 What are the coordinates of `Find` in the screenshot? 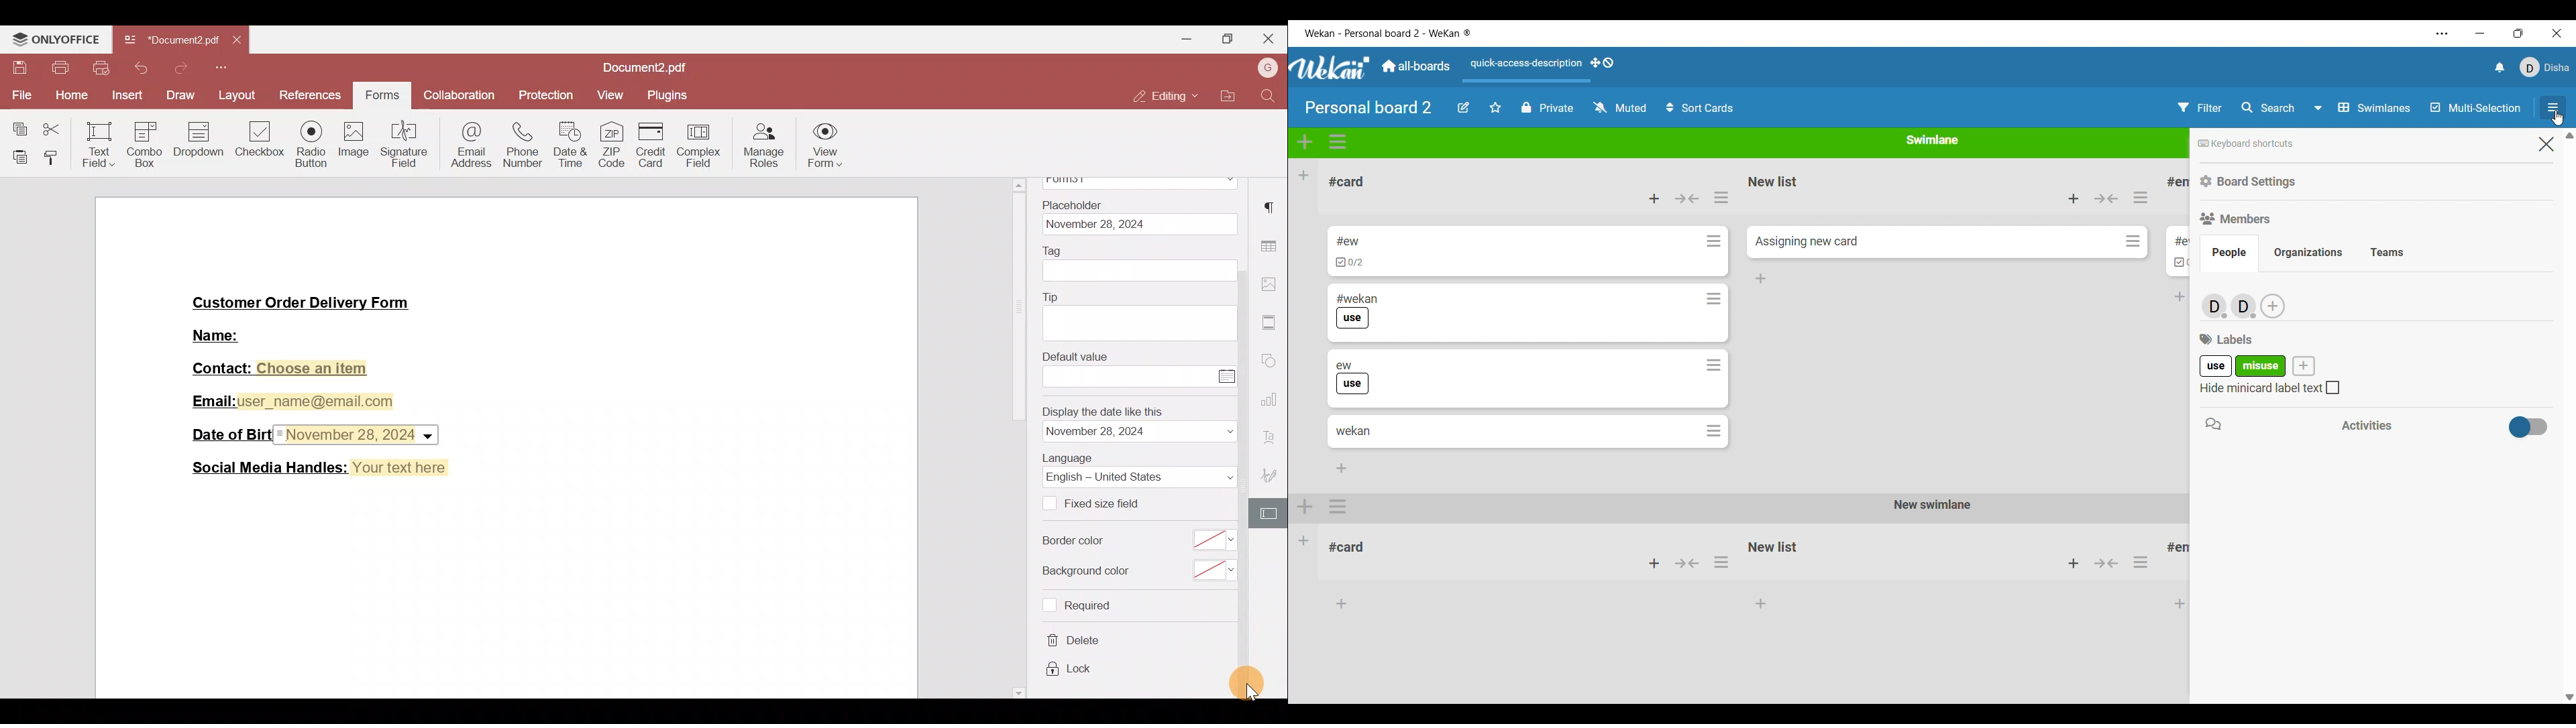 It's located at (1269, 95).